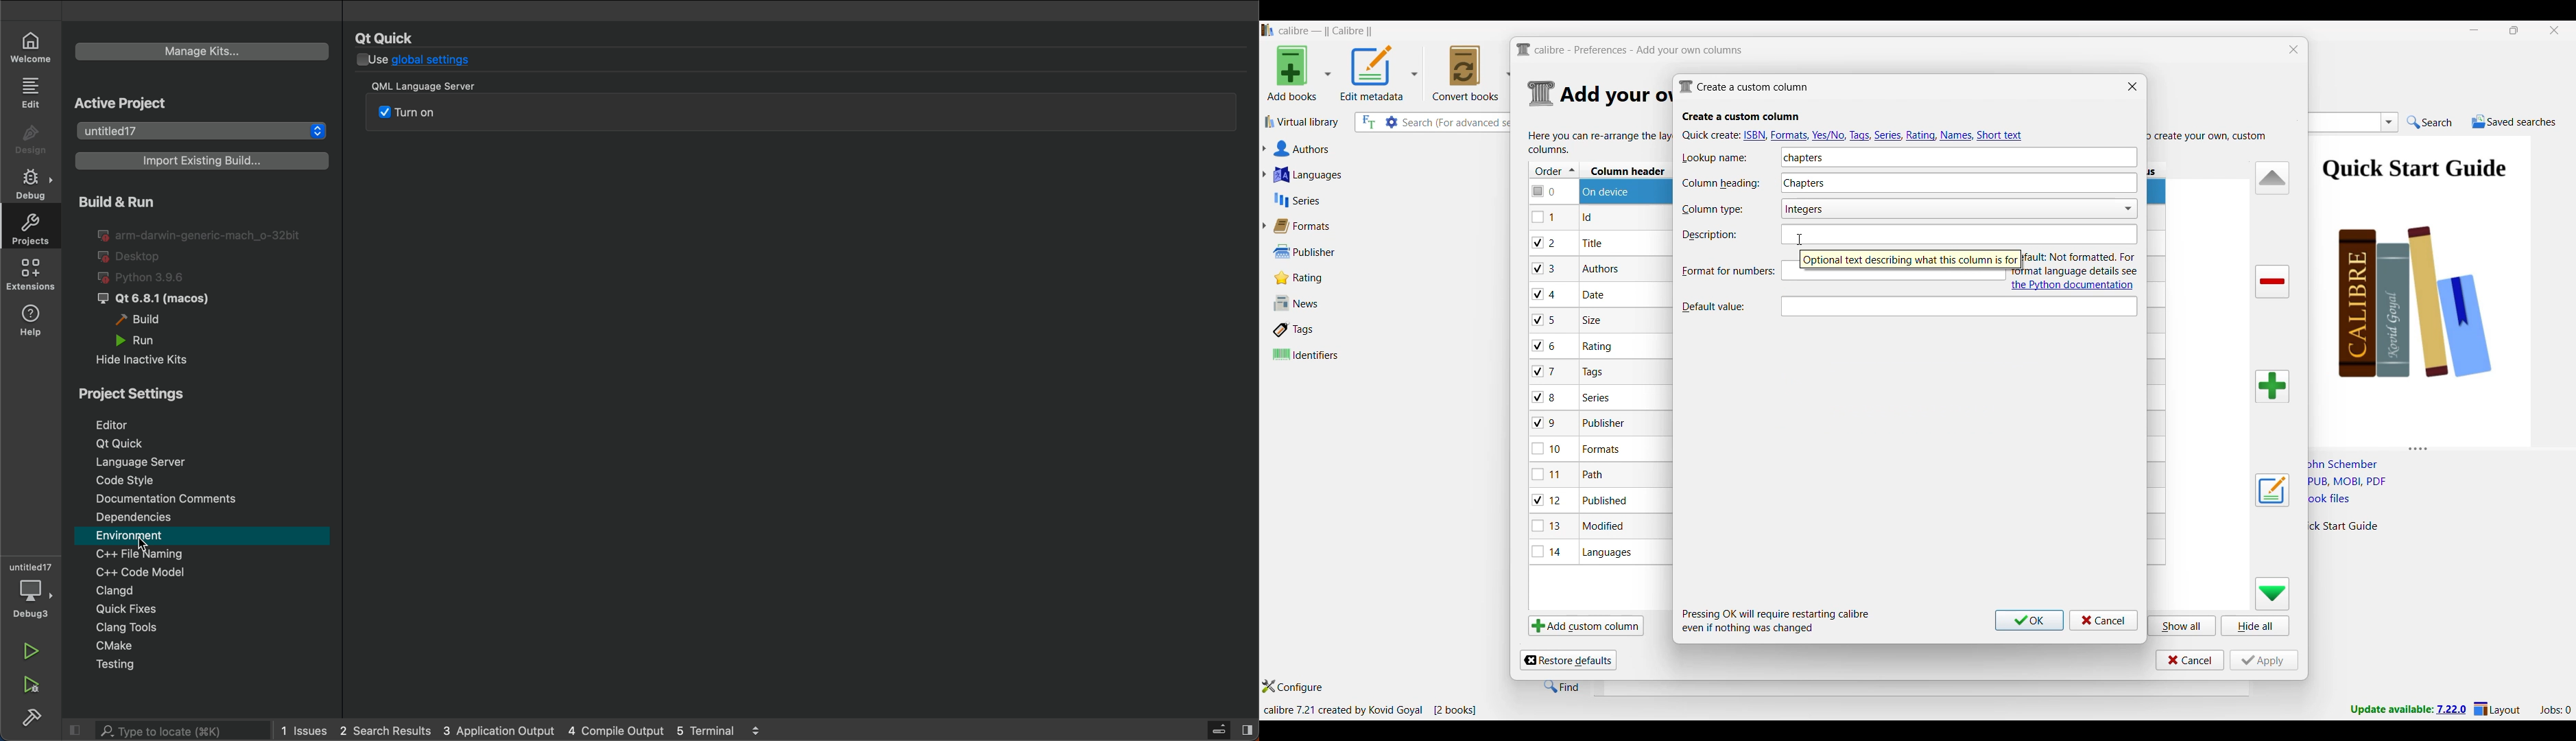 Image resolution: width=2576 pixels, height=756 pixels. What do you see at coordinates (1363, 174) in the screenshot?
I see `Languages` at bounding box center [1363, 174].